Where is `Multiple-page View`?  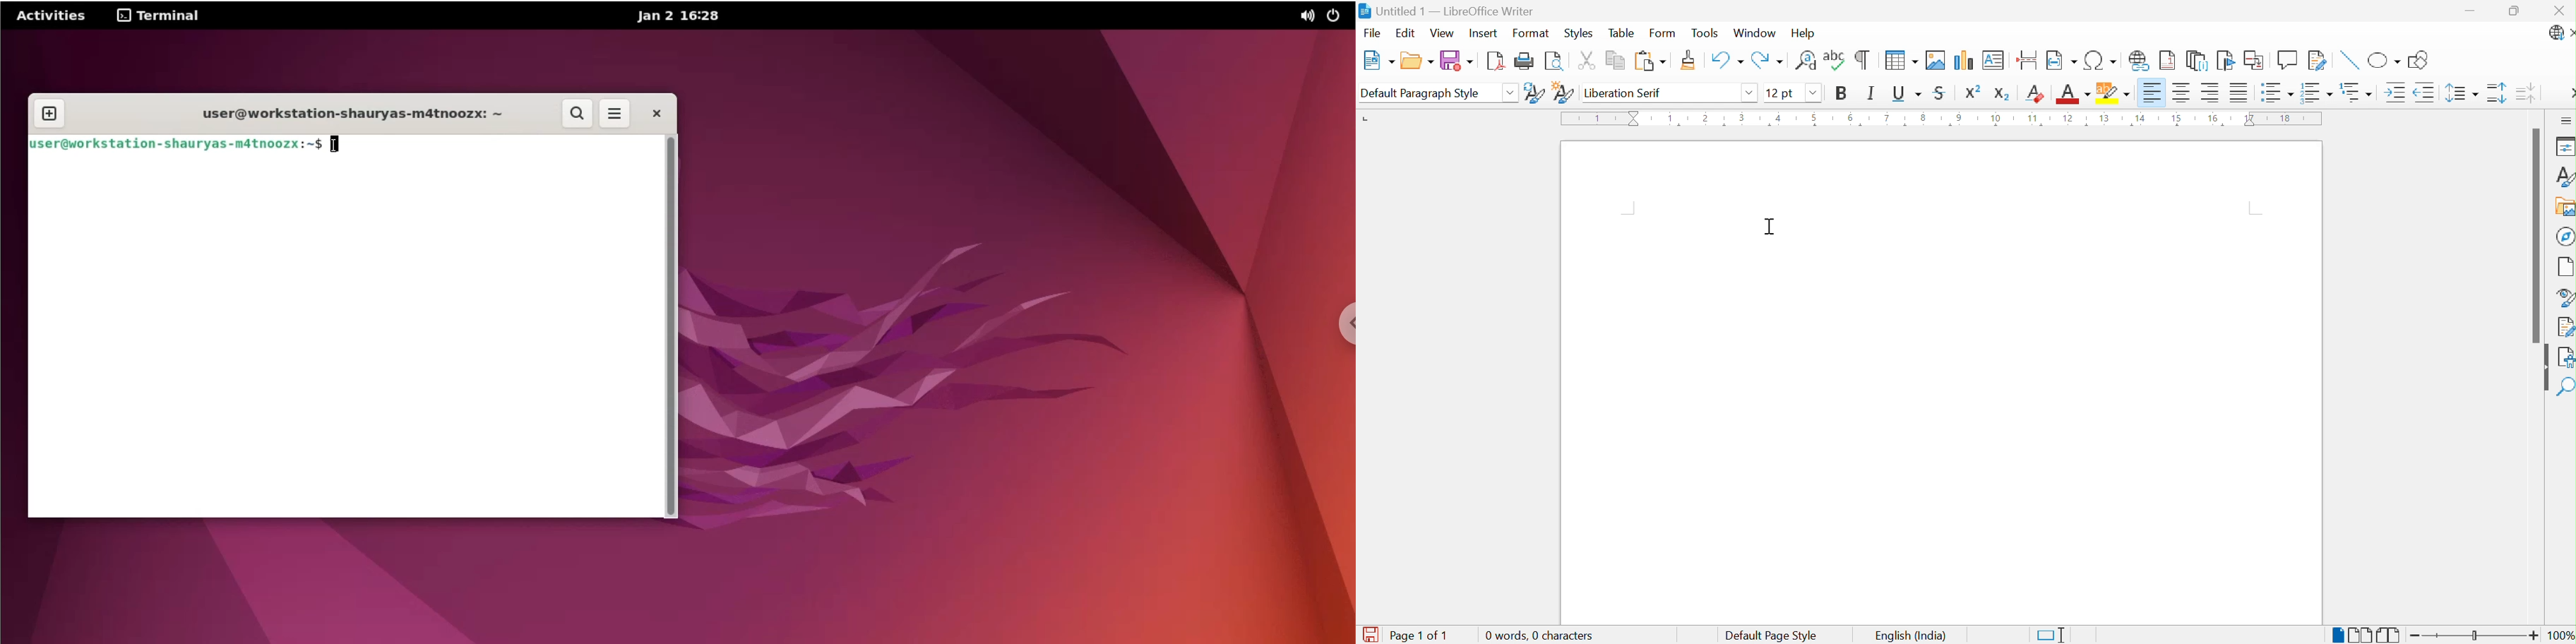
Multiple-page View is located at coordinates (2360, 633).